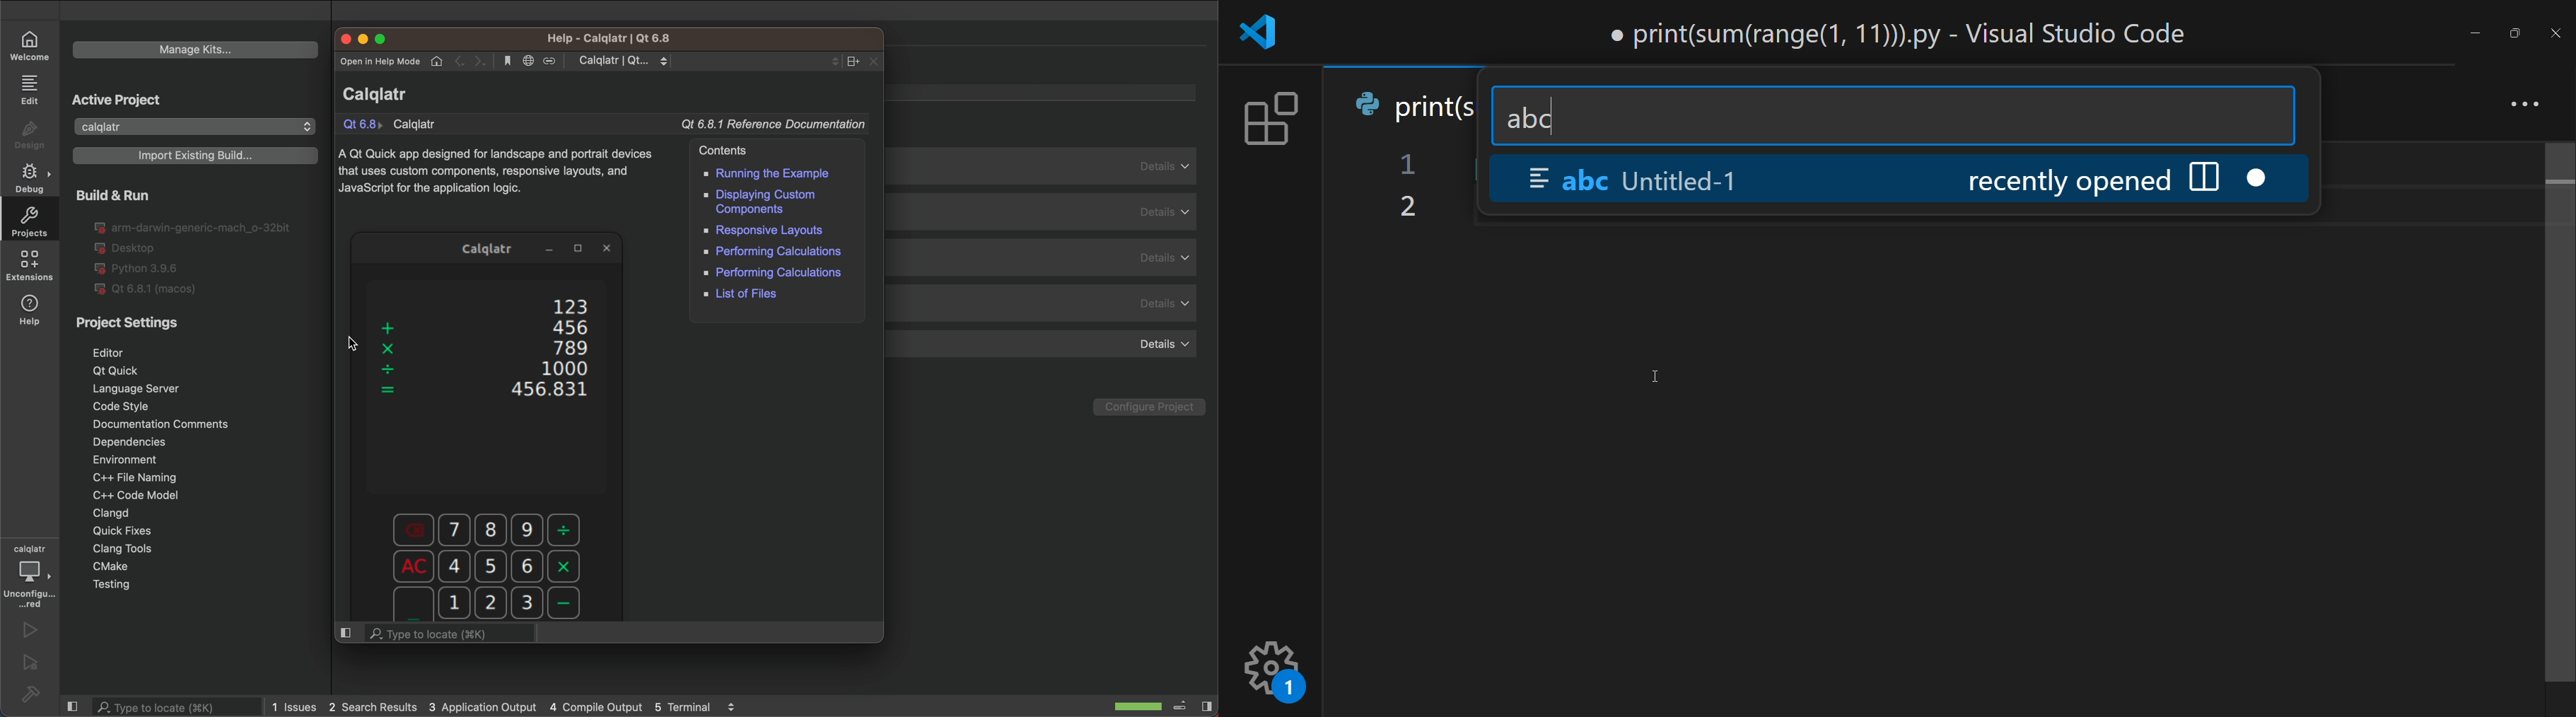 The height and width of the screenshot is (728, 2576). I want to click on issues, so click(295, 707).